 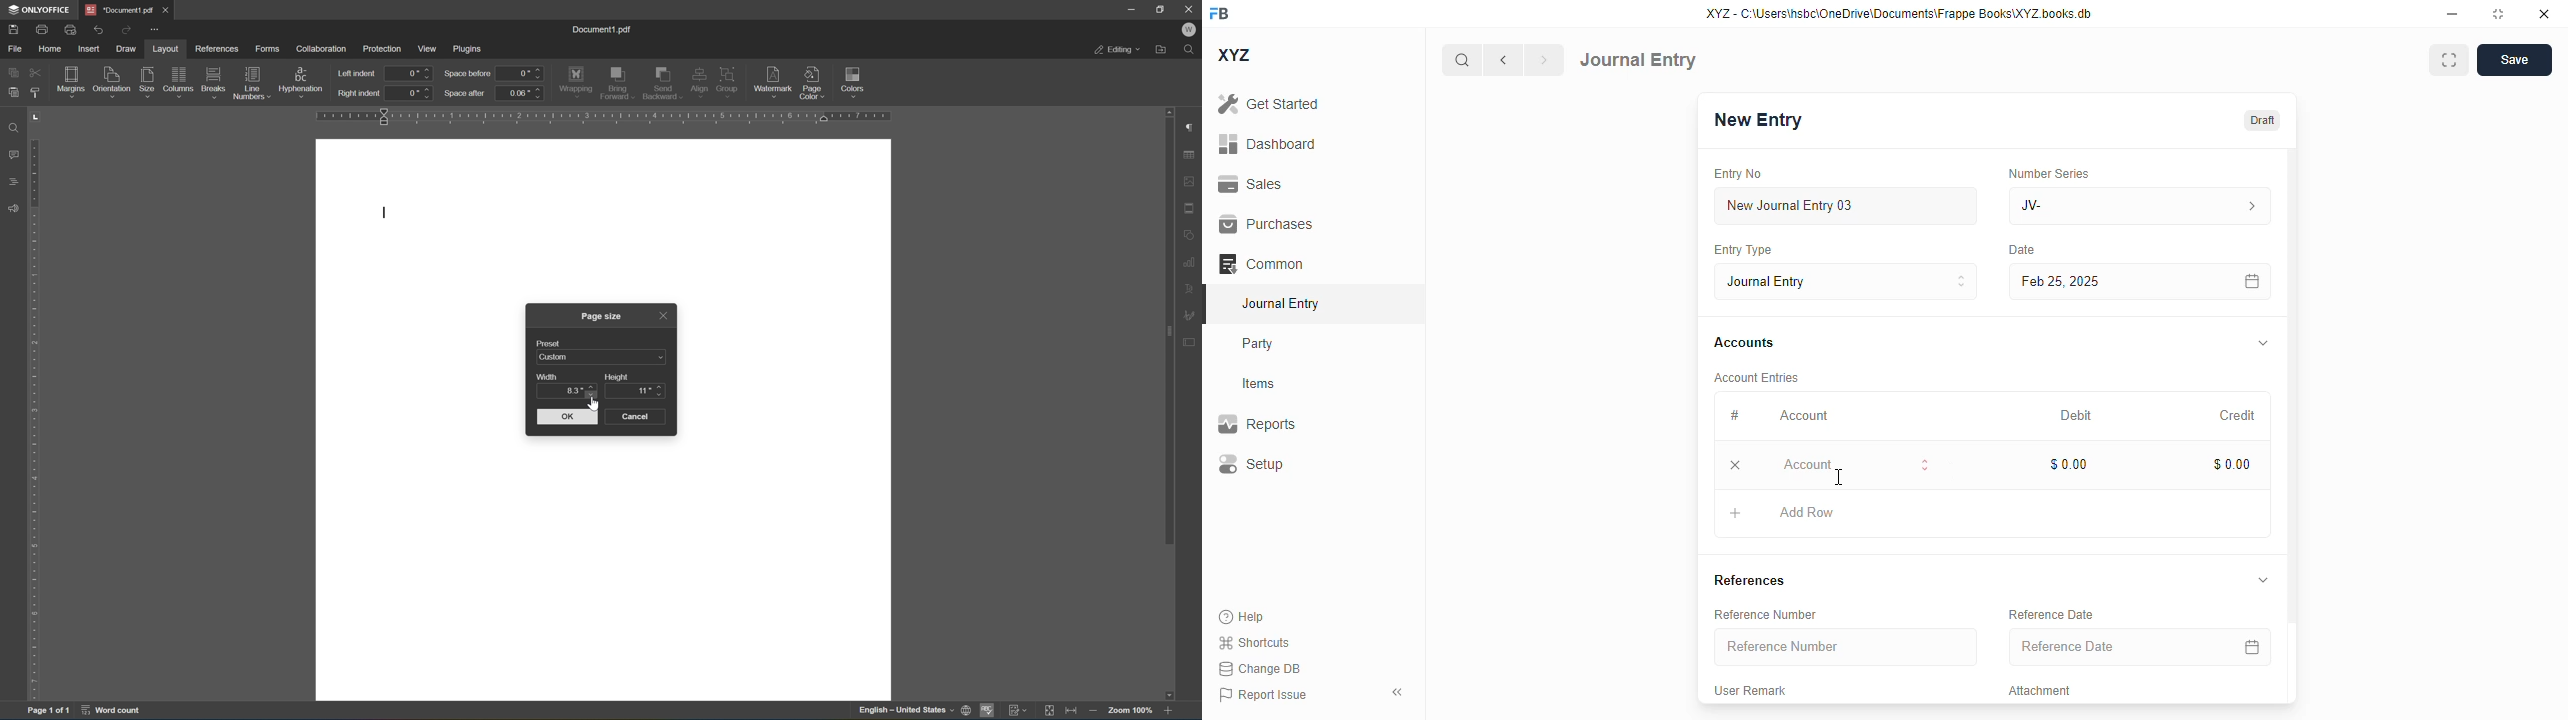 What do you see at coordinates (1804, 416) in the screenshot?
I see `account` at bounding box center [1804, 416].